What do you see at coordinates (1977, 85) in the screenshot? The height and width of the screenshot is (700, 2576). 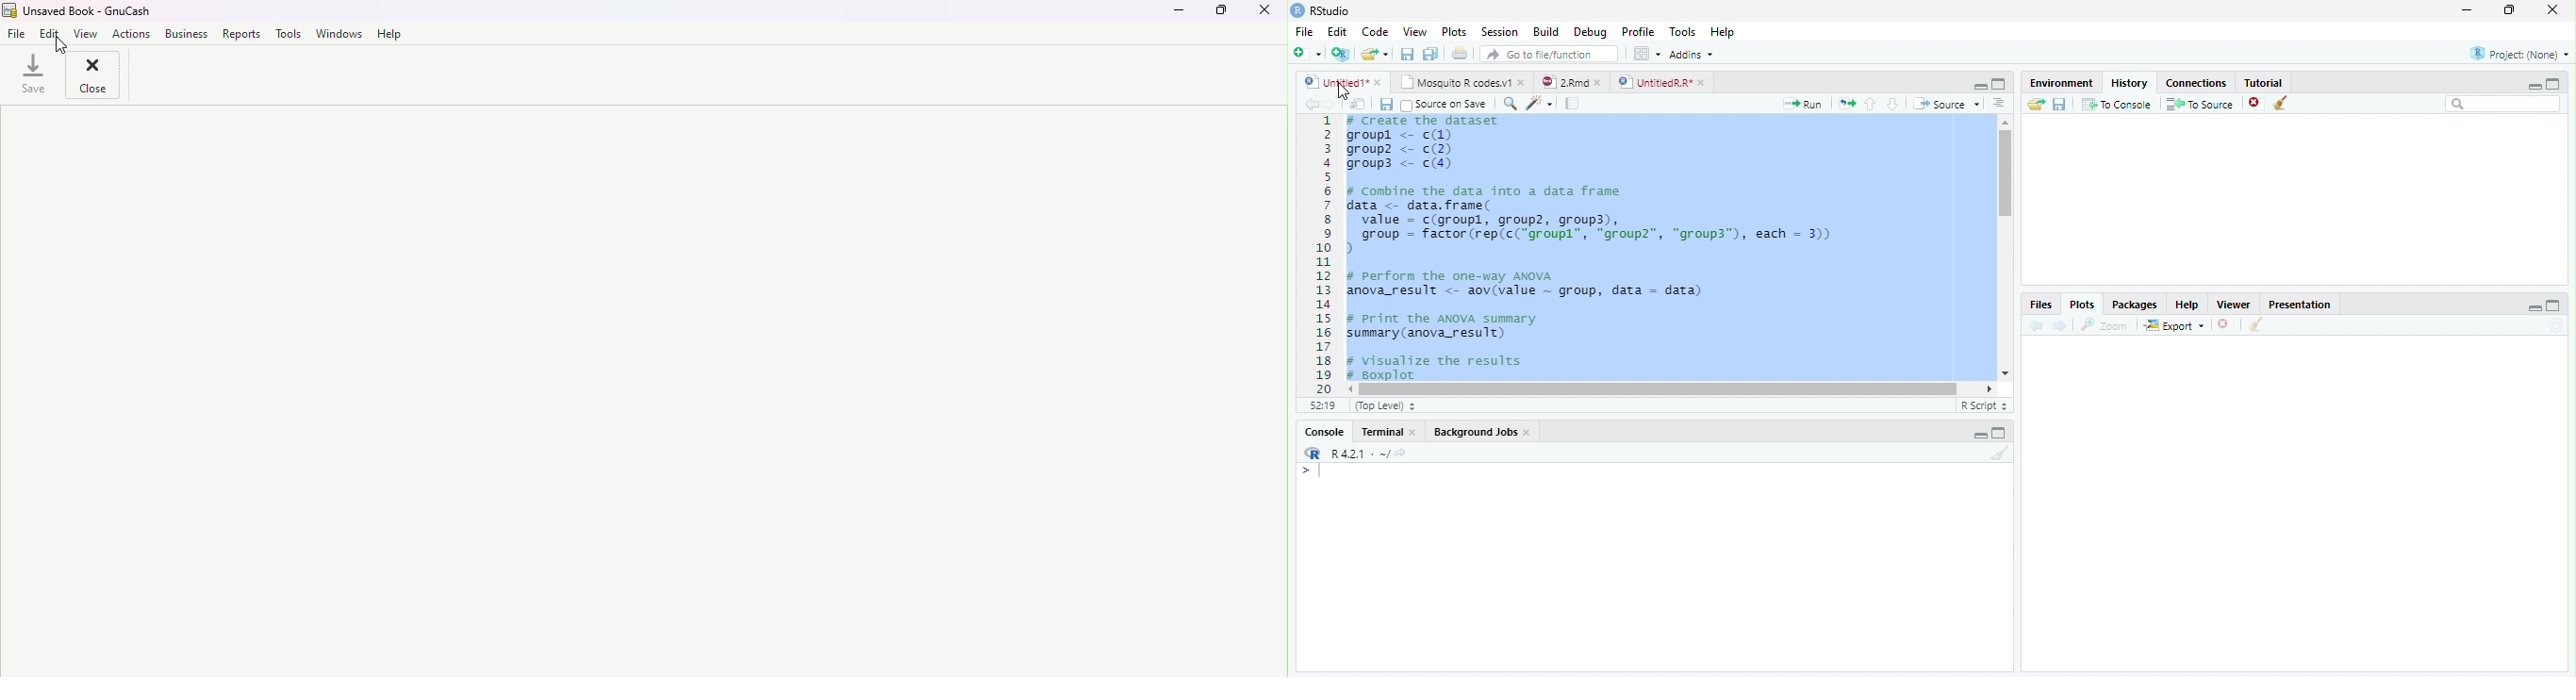 I see `Minimize` at bounding box center [1977, 85].